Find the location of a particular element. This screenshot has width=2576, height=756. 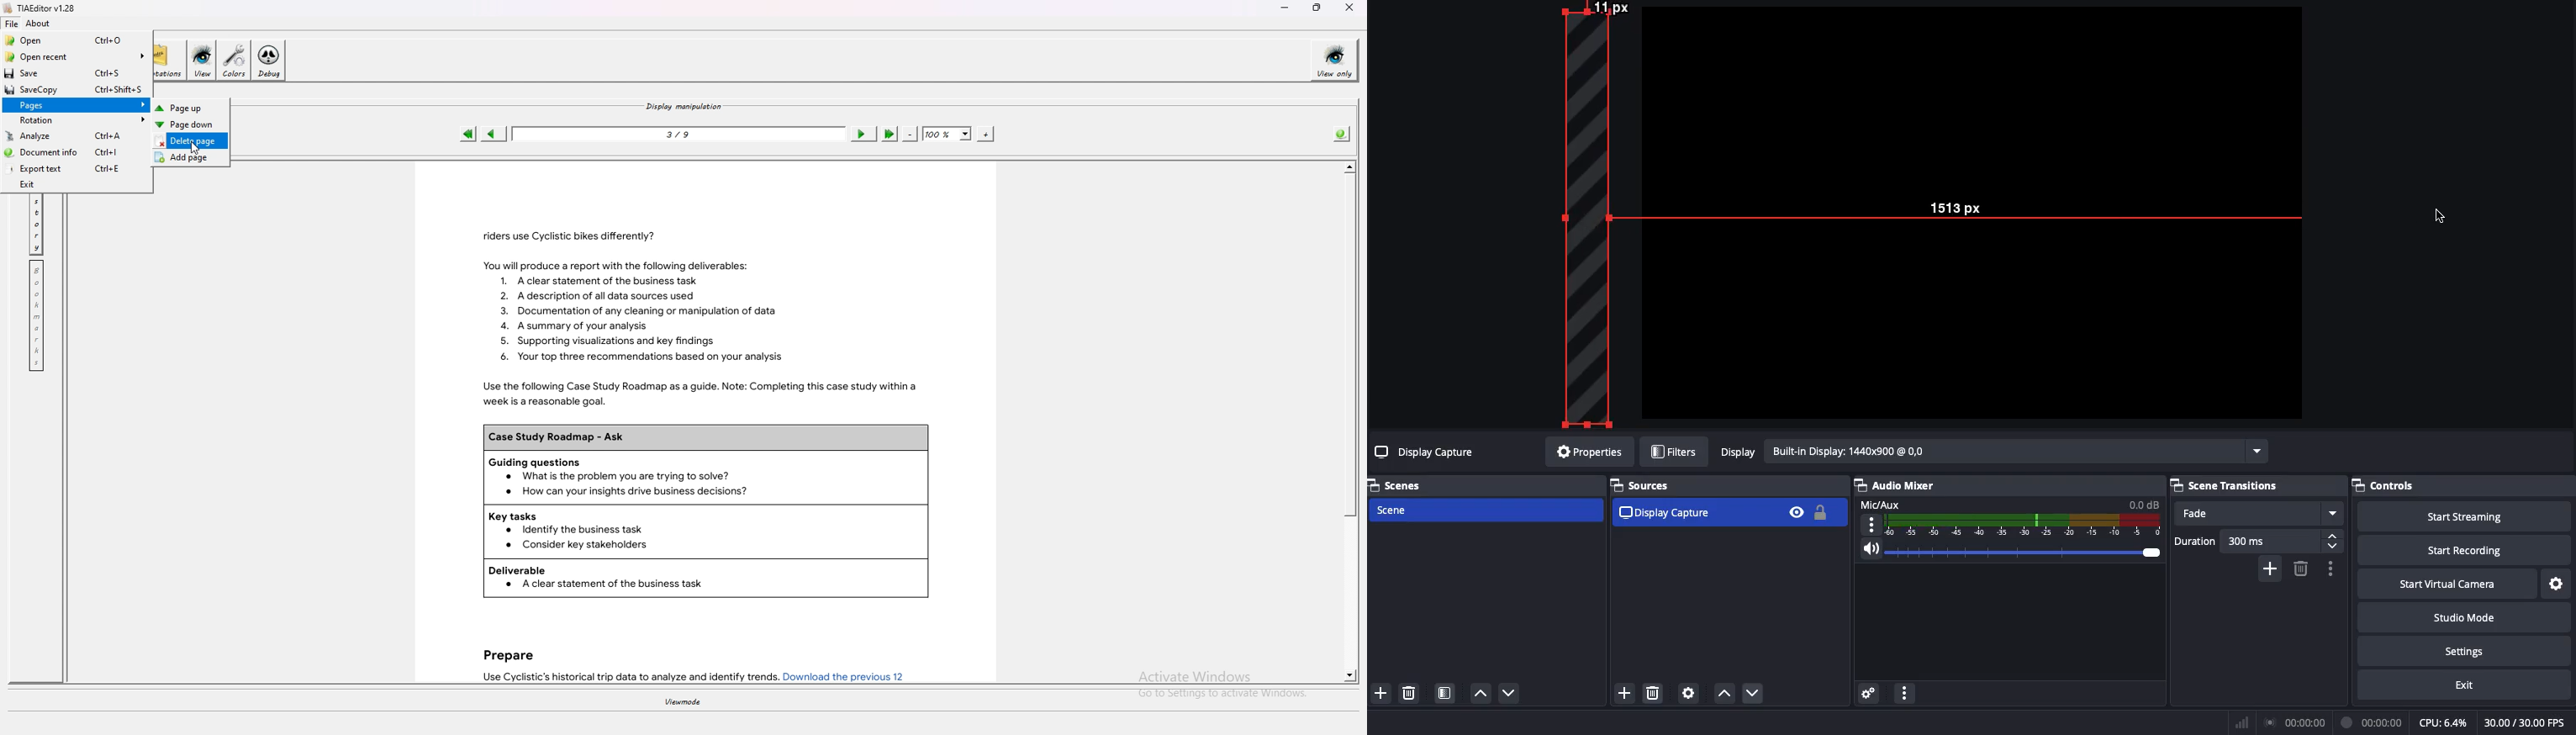

Scene is located at coordinates (1484, 511).